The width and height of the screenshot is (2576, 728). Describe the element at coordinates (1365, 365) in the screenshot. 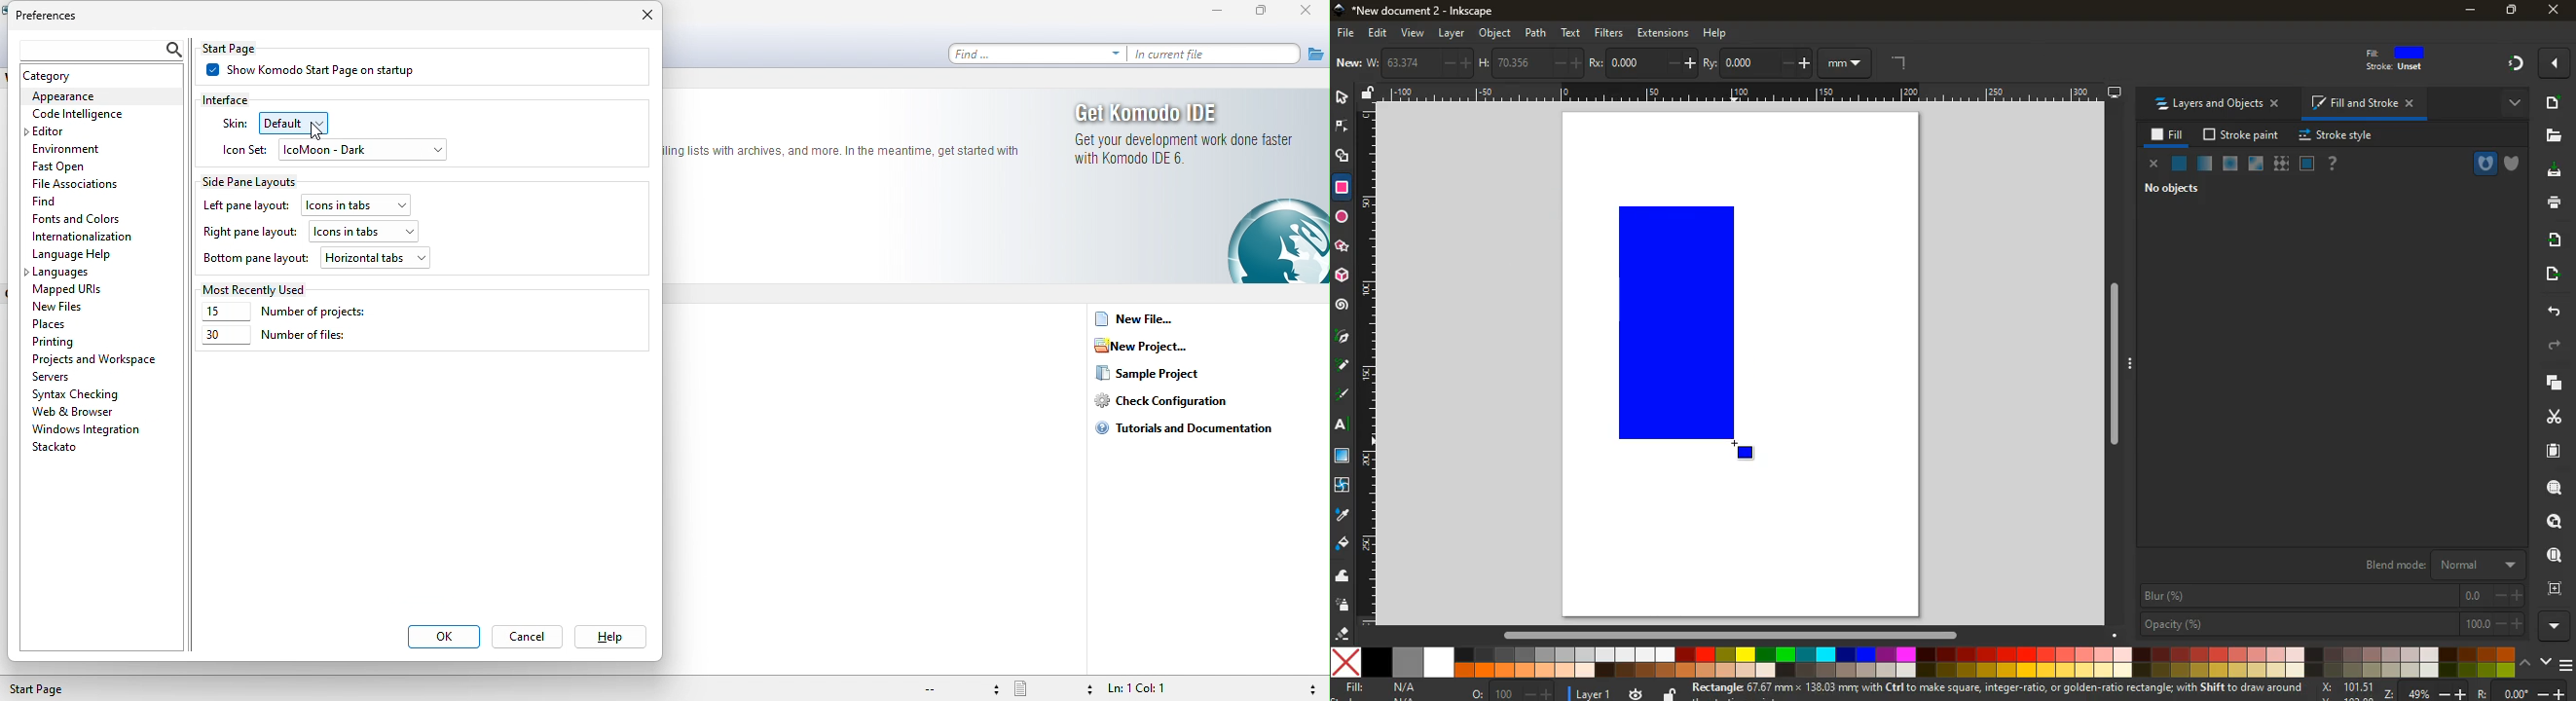

I see `Horizontal Margin` at that location.